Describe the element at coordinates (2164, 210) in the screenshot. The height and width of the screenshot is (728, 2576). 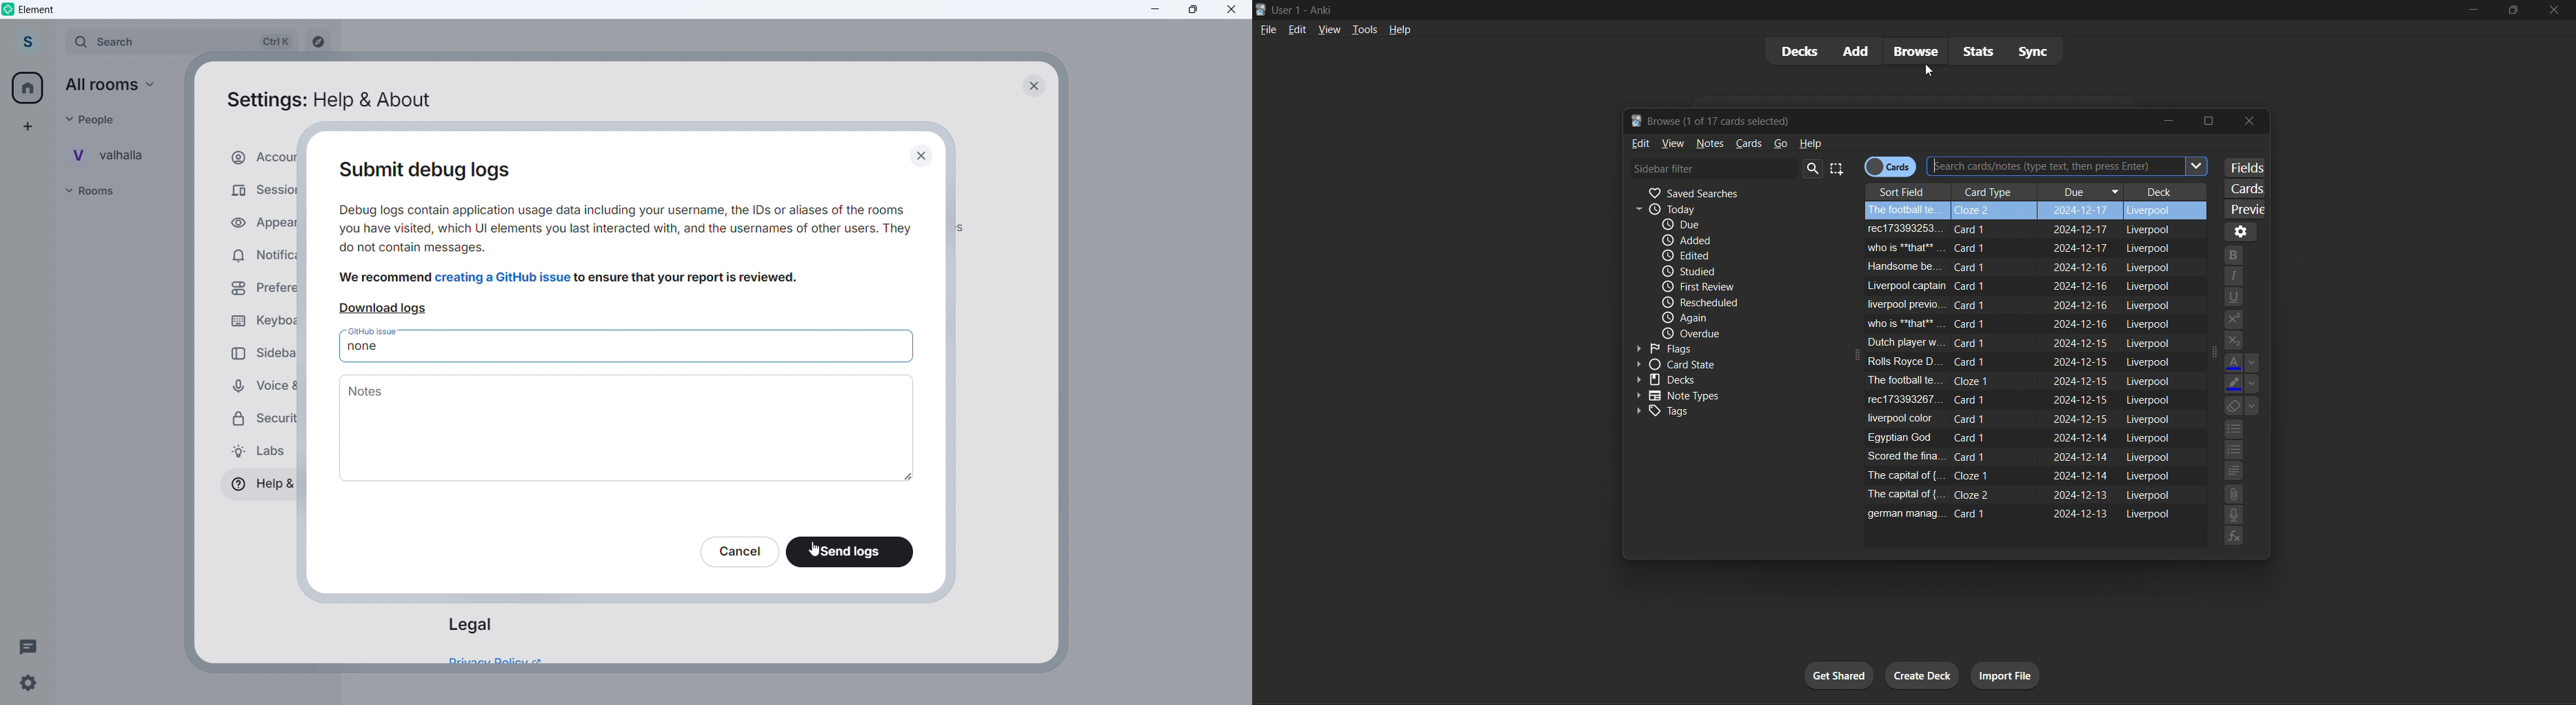
I see `liverpool` at that location.